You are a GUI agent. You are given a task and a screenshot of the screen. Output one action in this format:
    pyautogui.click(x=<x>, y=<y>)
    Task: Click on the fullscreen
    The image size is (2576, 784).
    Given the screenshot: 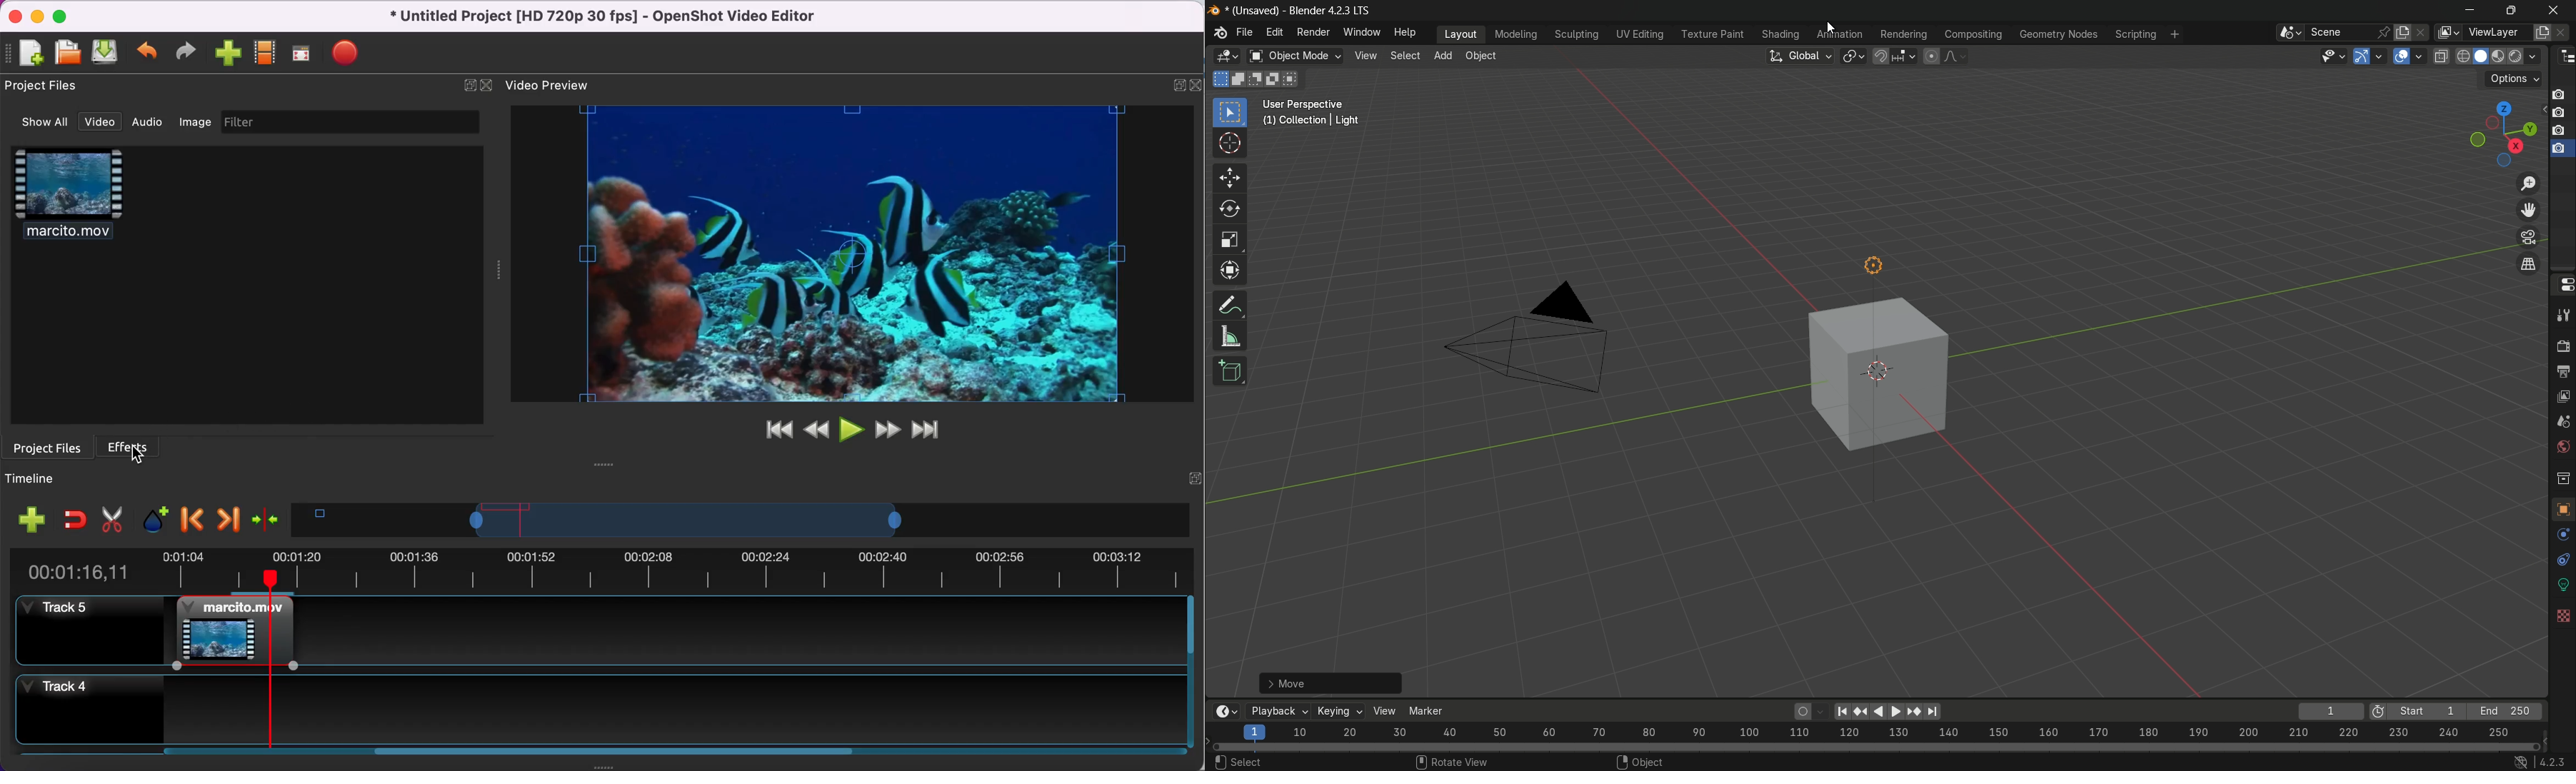 What is the action you would take?
    pyautogui.click(x=300, y=55)
    